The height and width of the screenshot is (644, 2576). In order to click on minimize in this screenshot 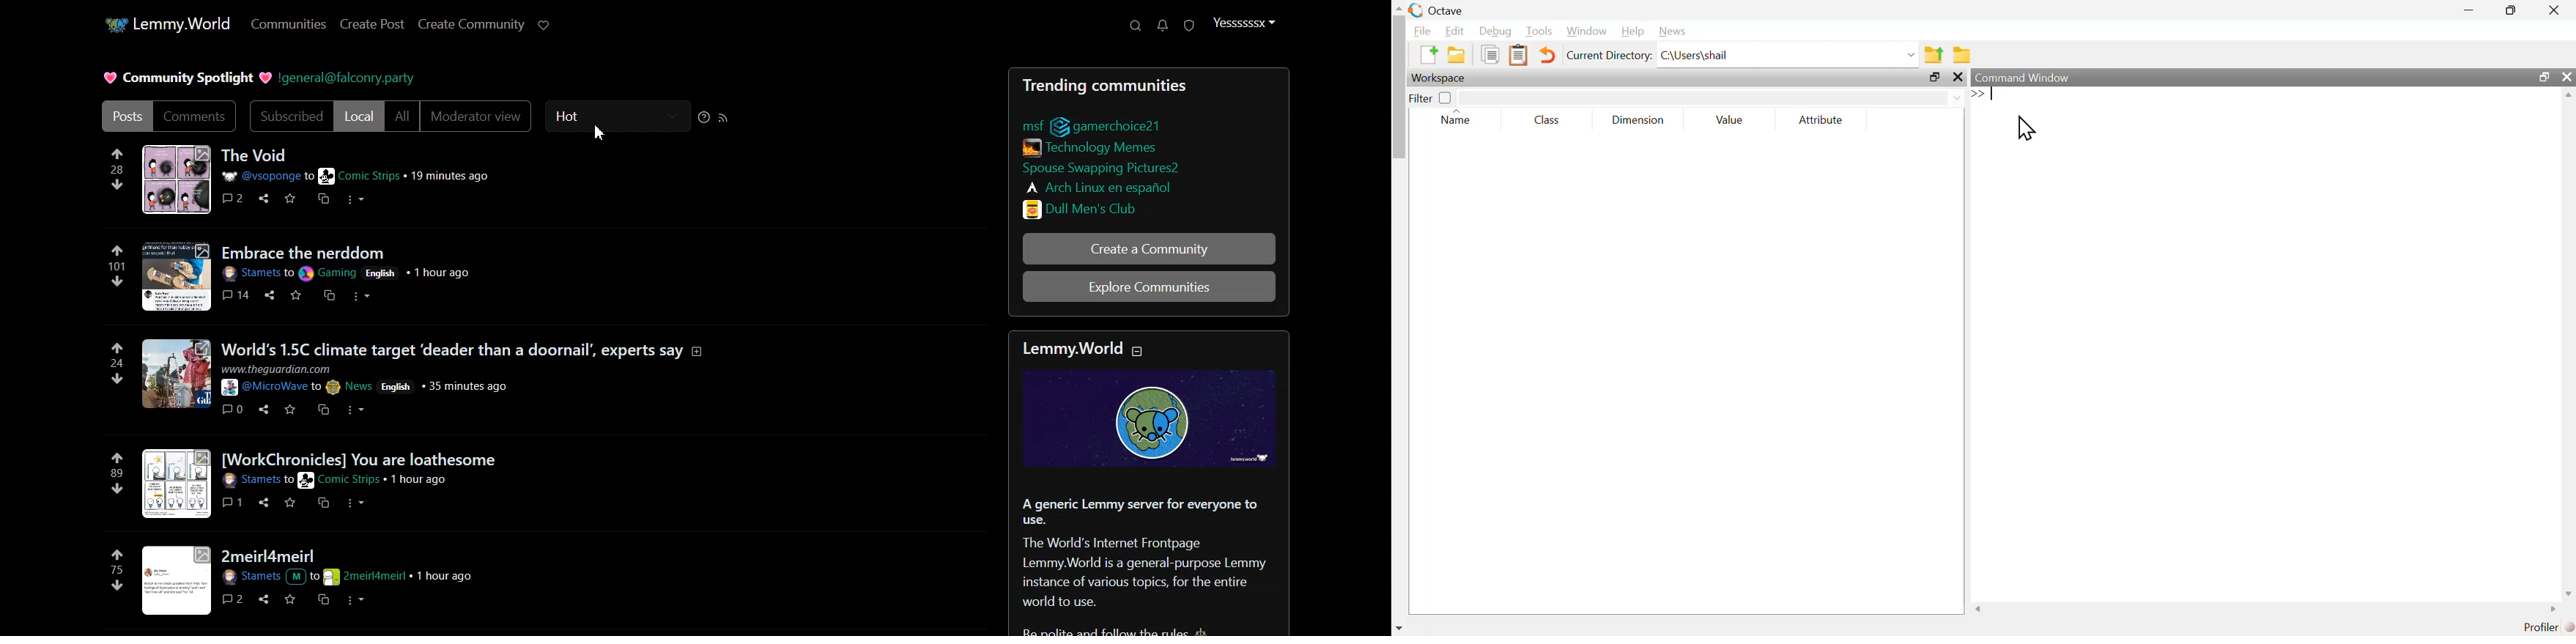, I will do `click(2471, 12)`.